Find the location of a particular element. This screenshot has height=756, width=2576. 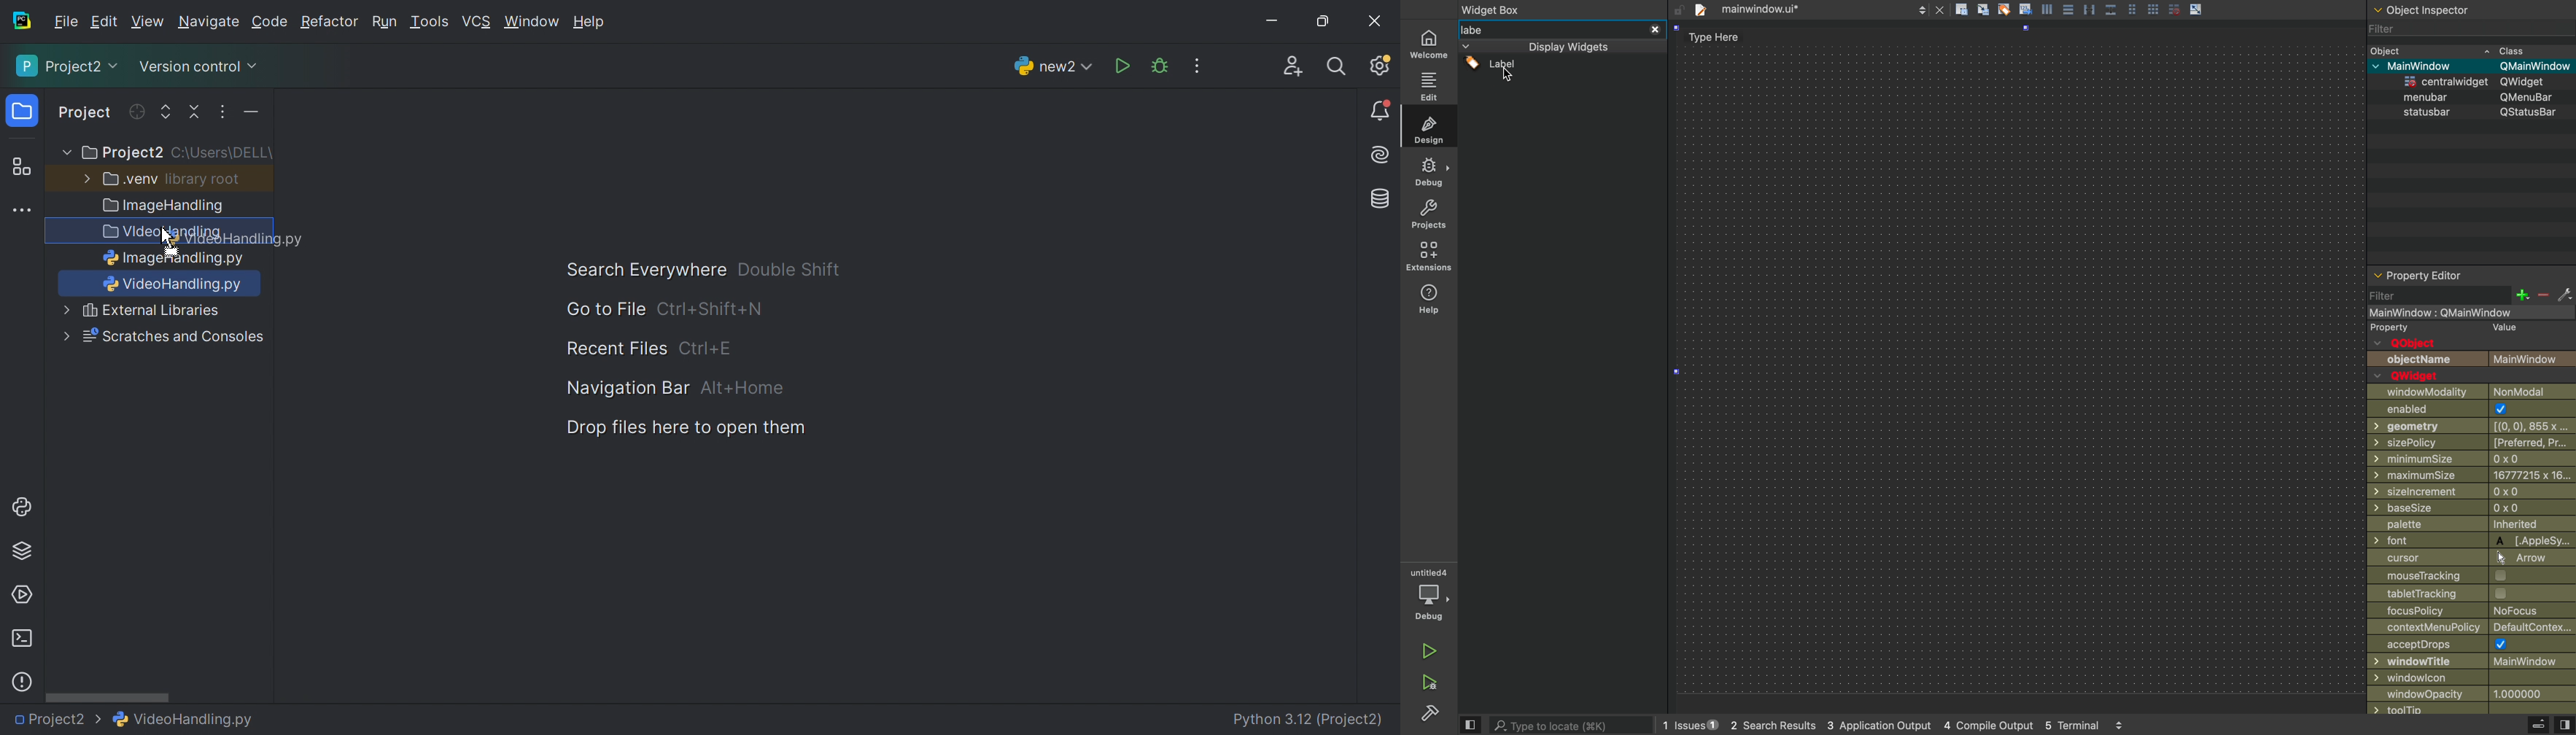

Refactor is located at coordinates (328, 23).